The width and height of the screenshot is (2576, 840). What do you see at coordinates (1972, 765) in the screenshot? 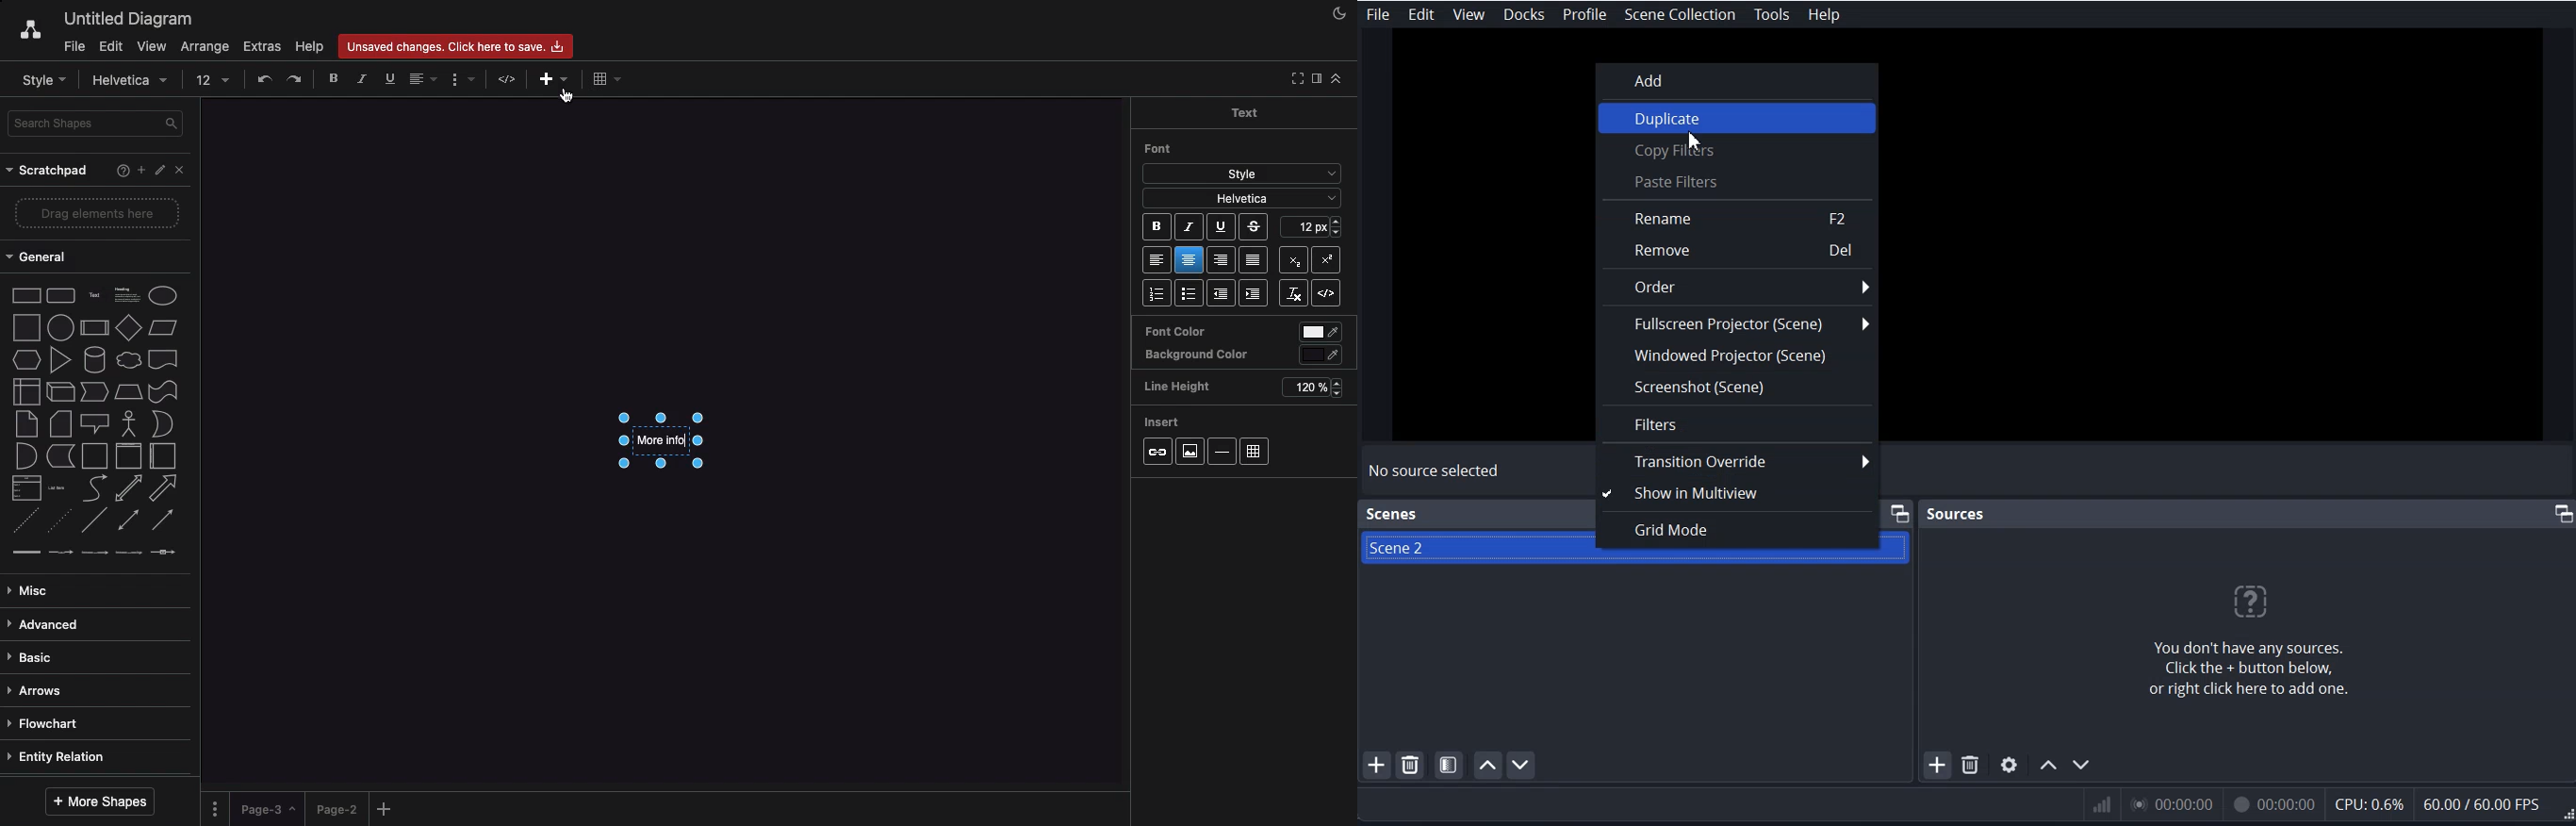
I see `Remove Select Source` at bounding box center [1972, 765].